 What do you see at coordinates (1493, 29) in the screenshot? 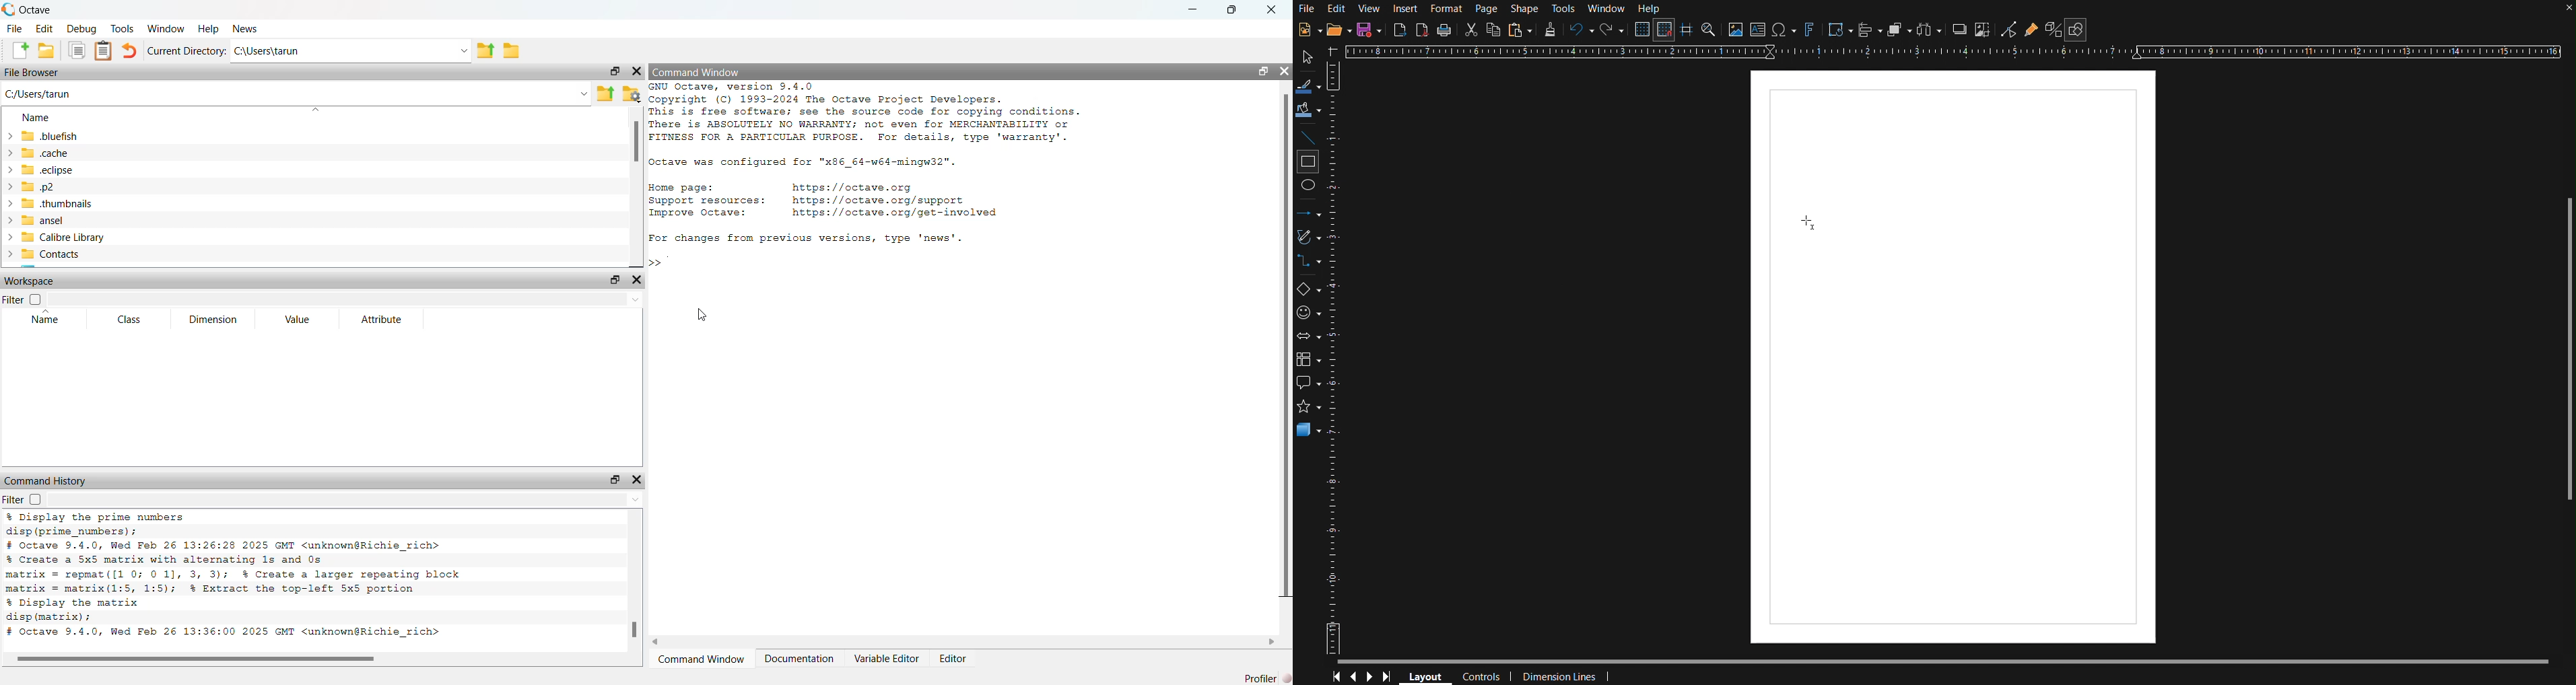
I see `Copy` at bounding box center [1493, 29].